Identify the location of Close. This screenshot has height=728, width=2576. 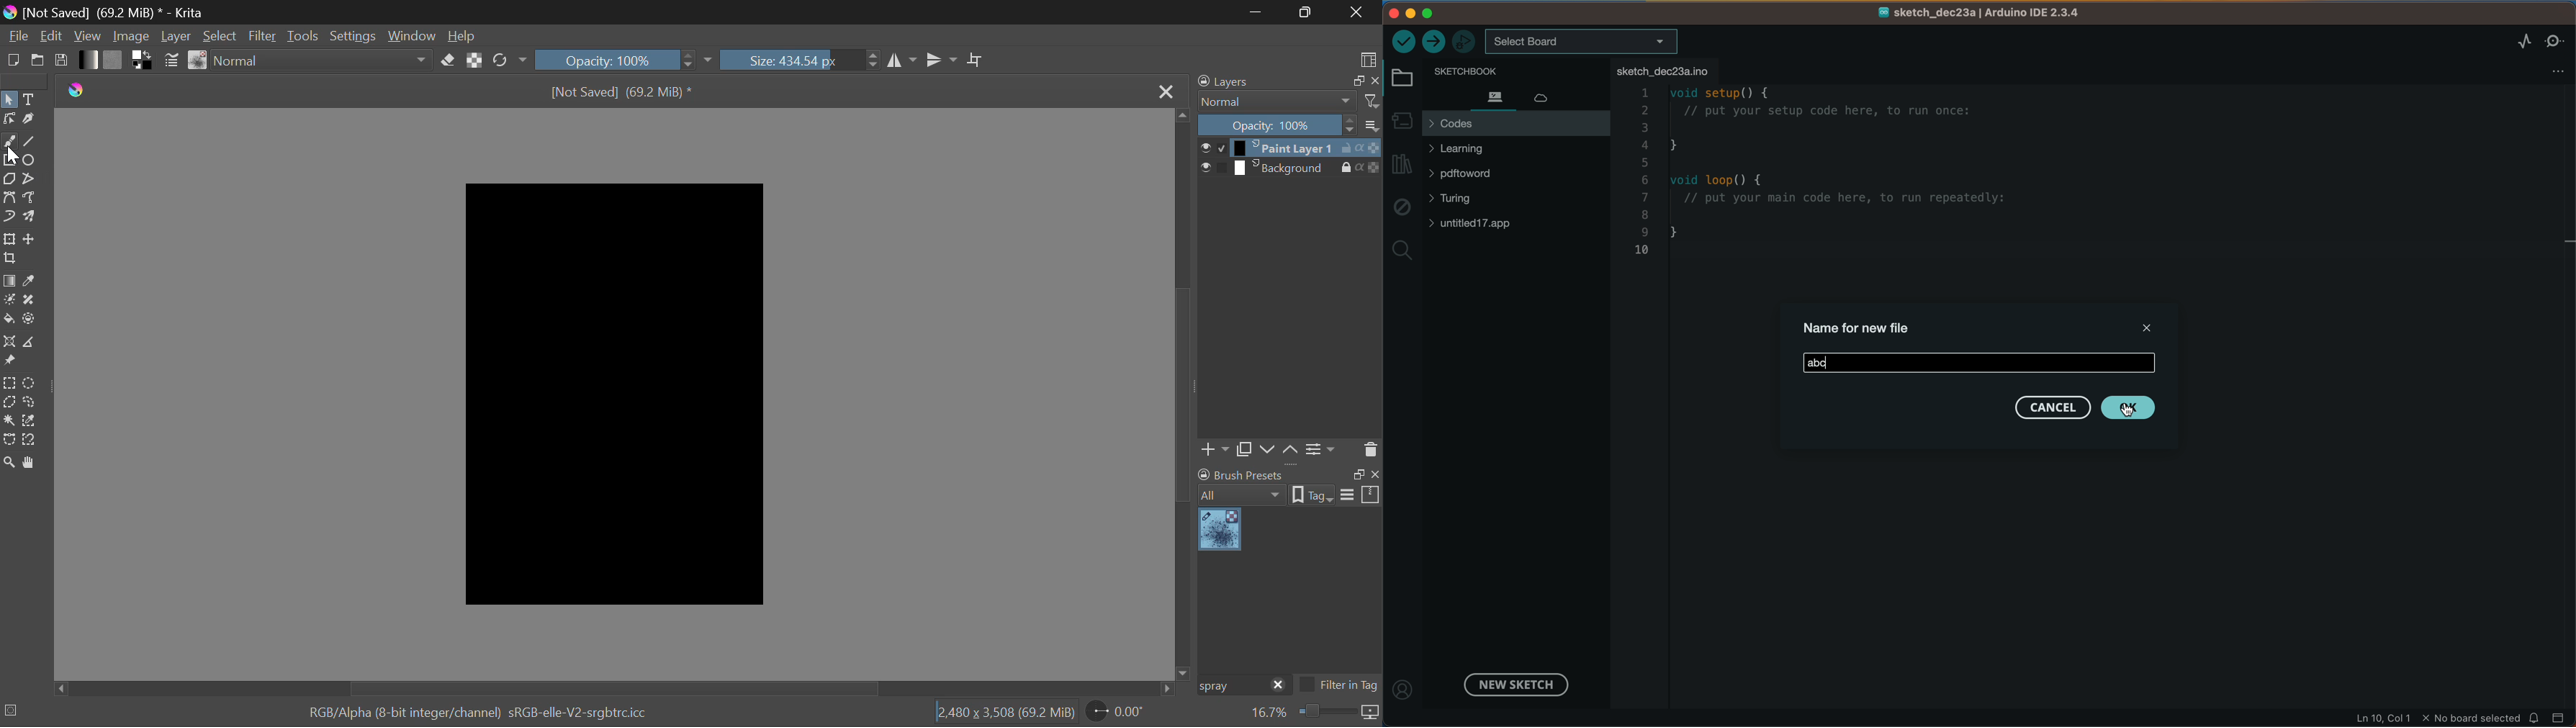
(1166, 93).